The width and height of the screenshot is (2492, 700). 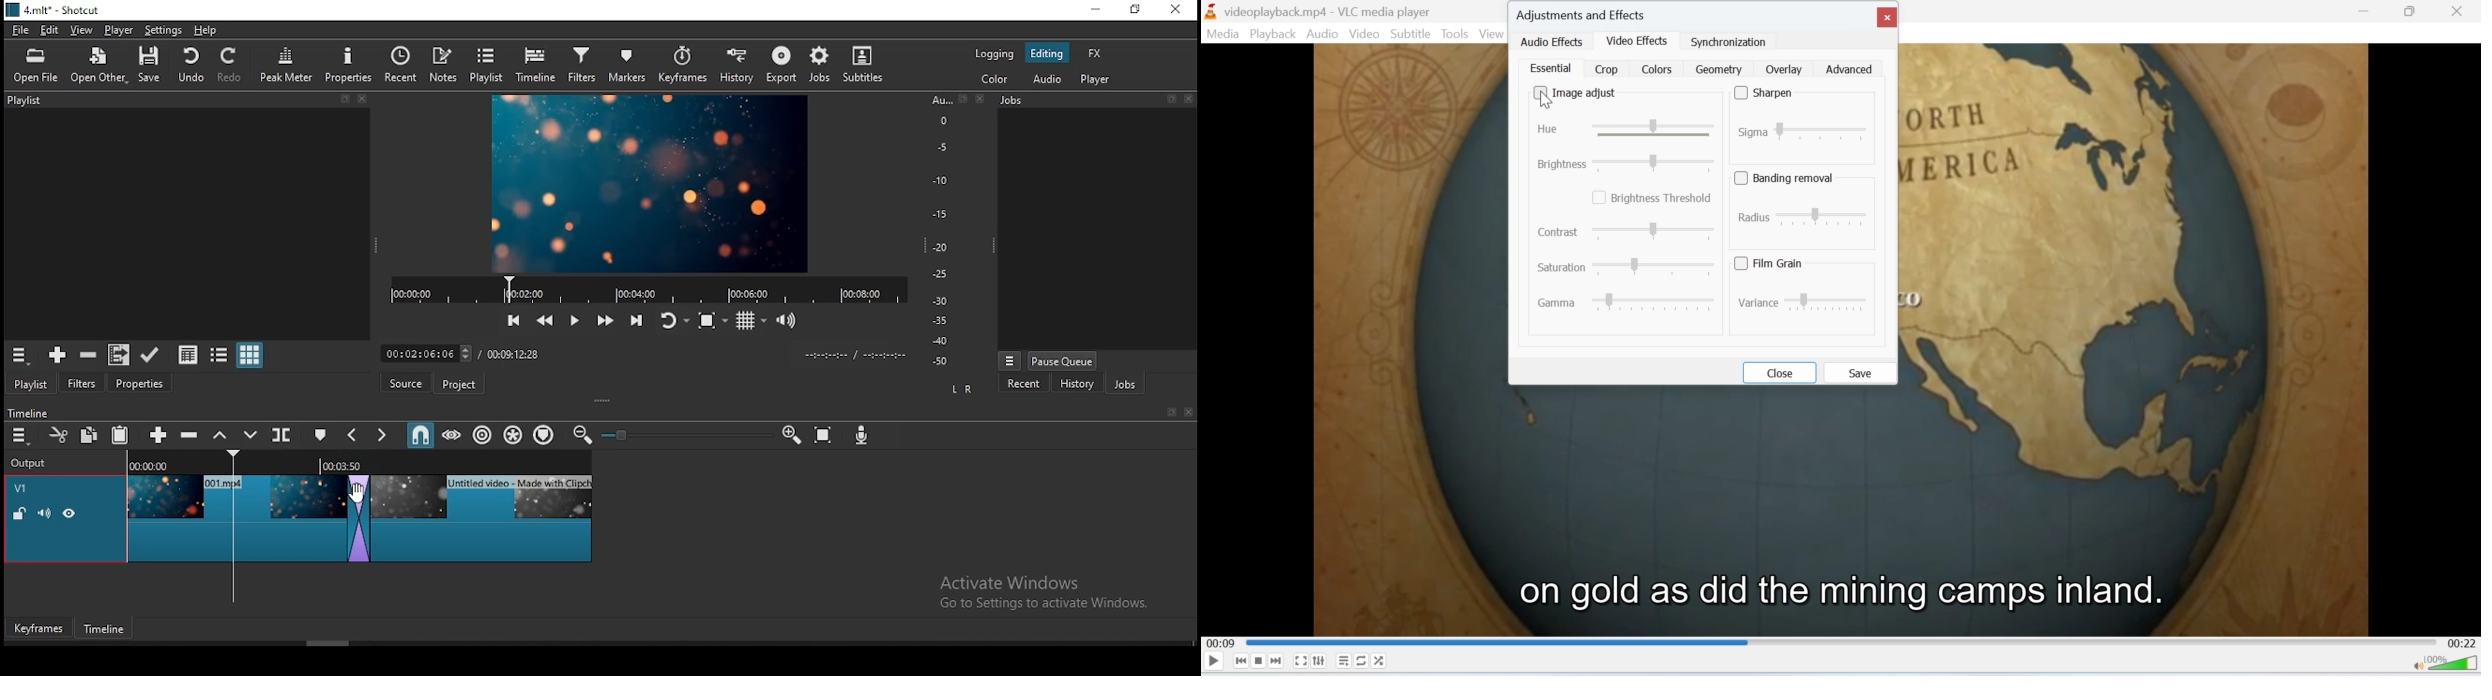 What do you see at coordinates (1730, 42) in the screenshot?
I see `synchronization` at bounding box center [1730, 42].